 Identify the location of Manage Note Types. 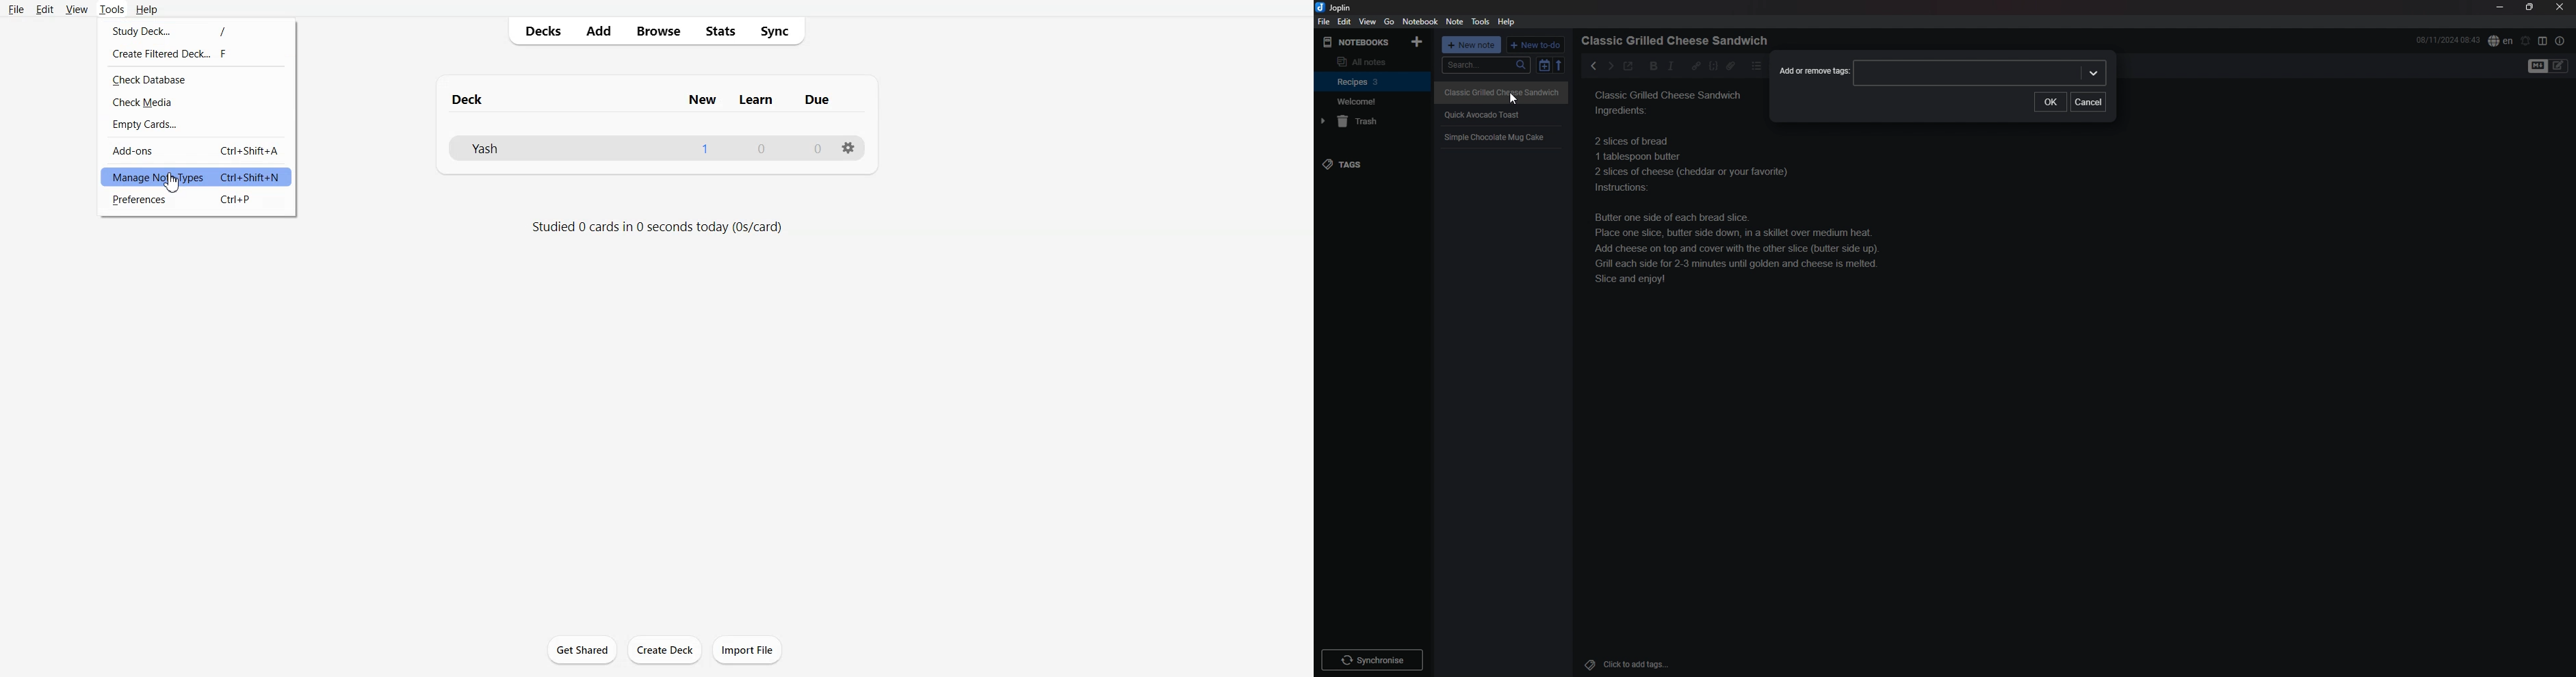
(196, 177).